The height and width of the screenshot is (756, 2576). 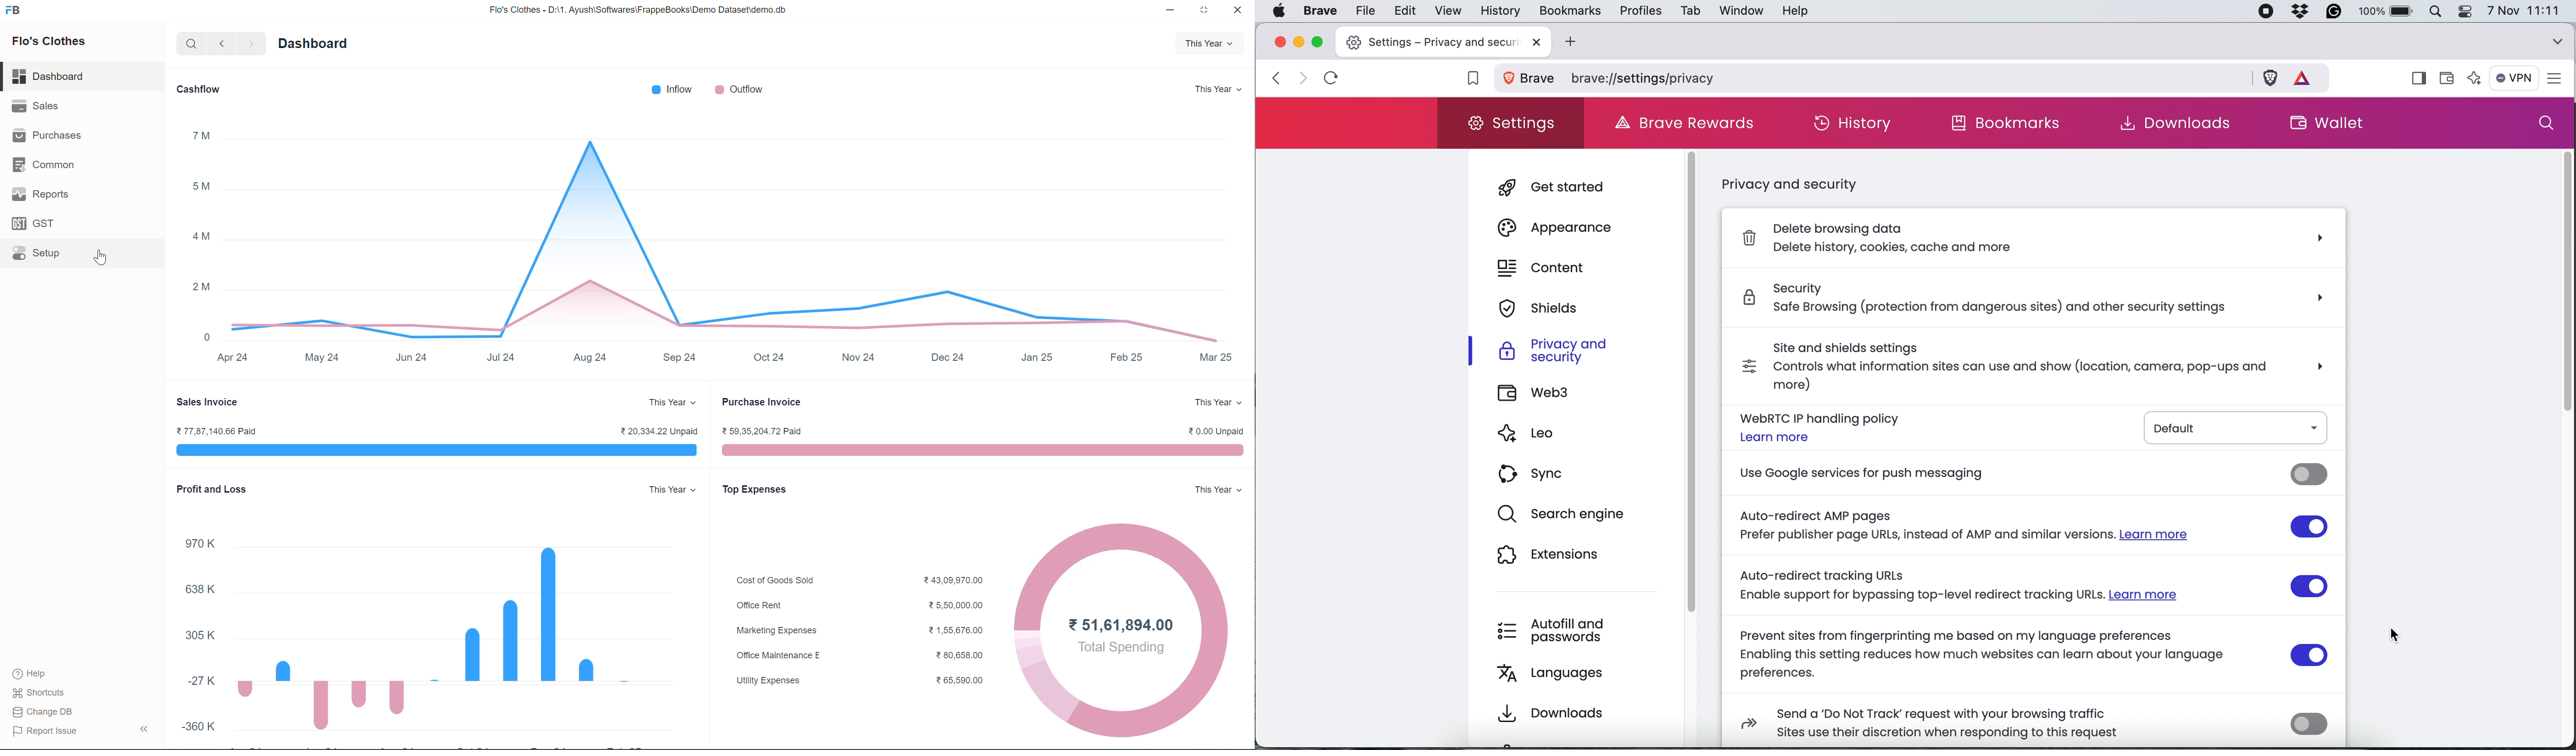 What do you see at coordinates (2238, 427) in the screenshot?
I see `default` at bounding box center [2238, 427].